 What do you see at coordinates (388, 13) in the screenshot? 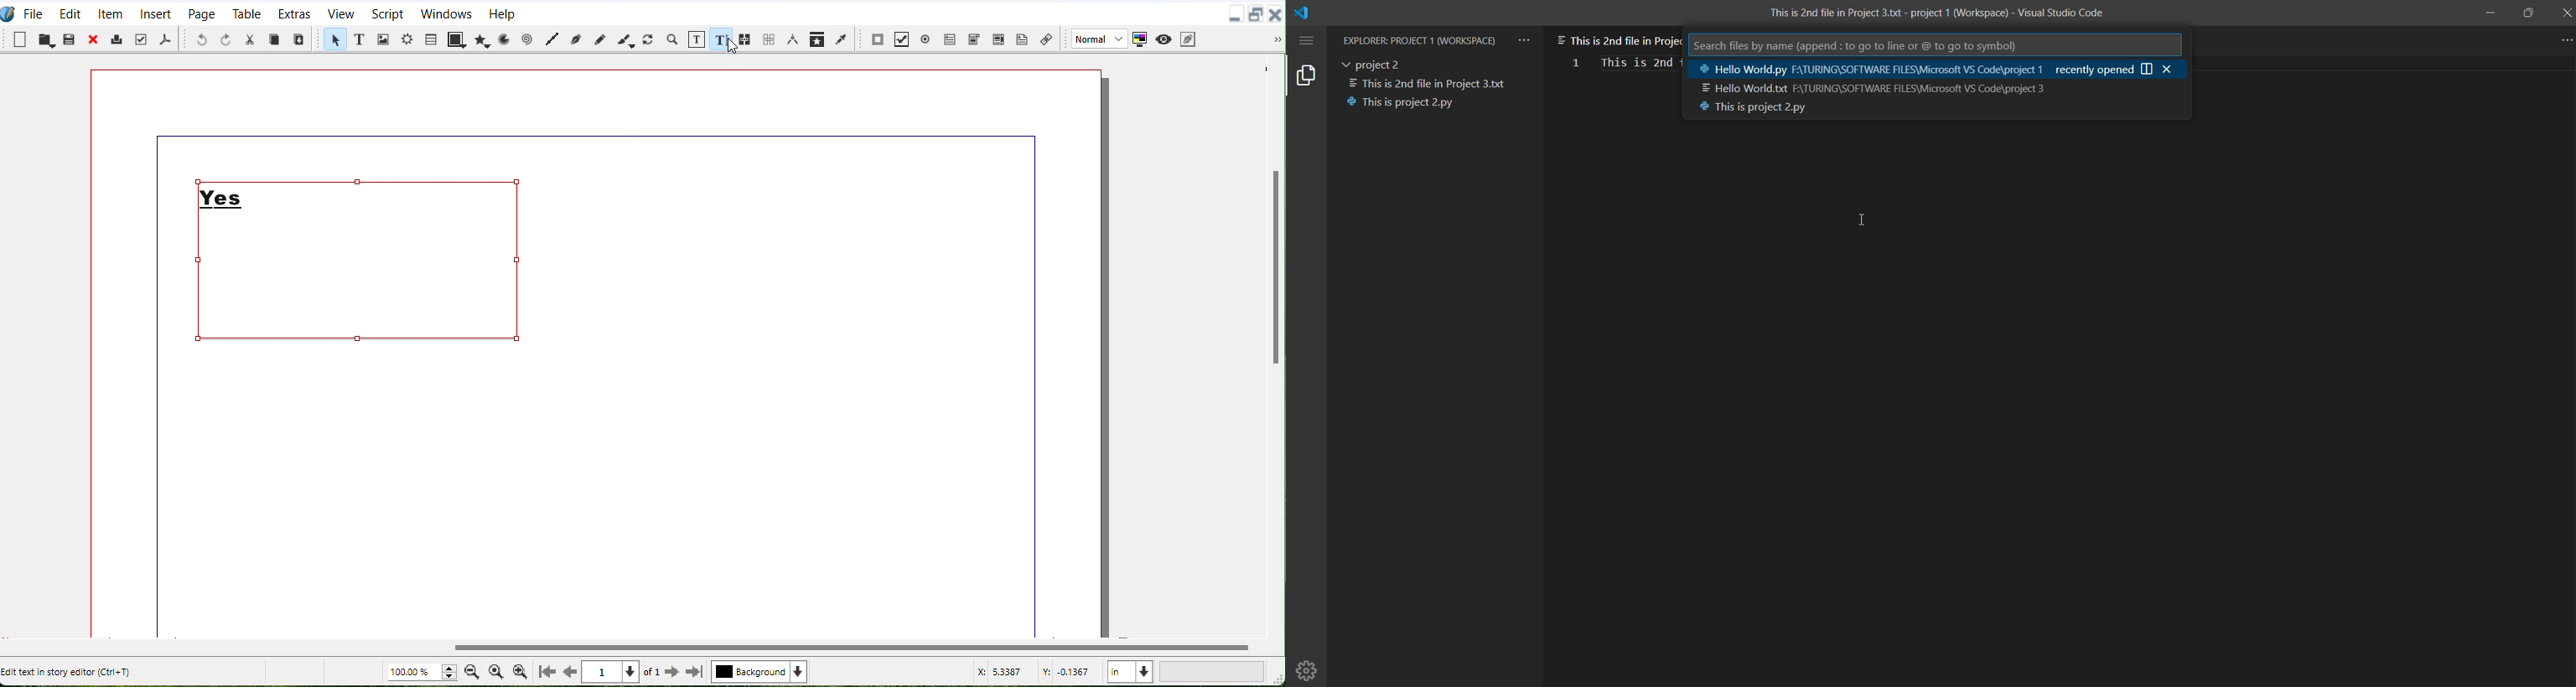
I see `Script` at bounding box center [388, 13].